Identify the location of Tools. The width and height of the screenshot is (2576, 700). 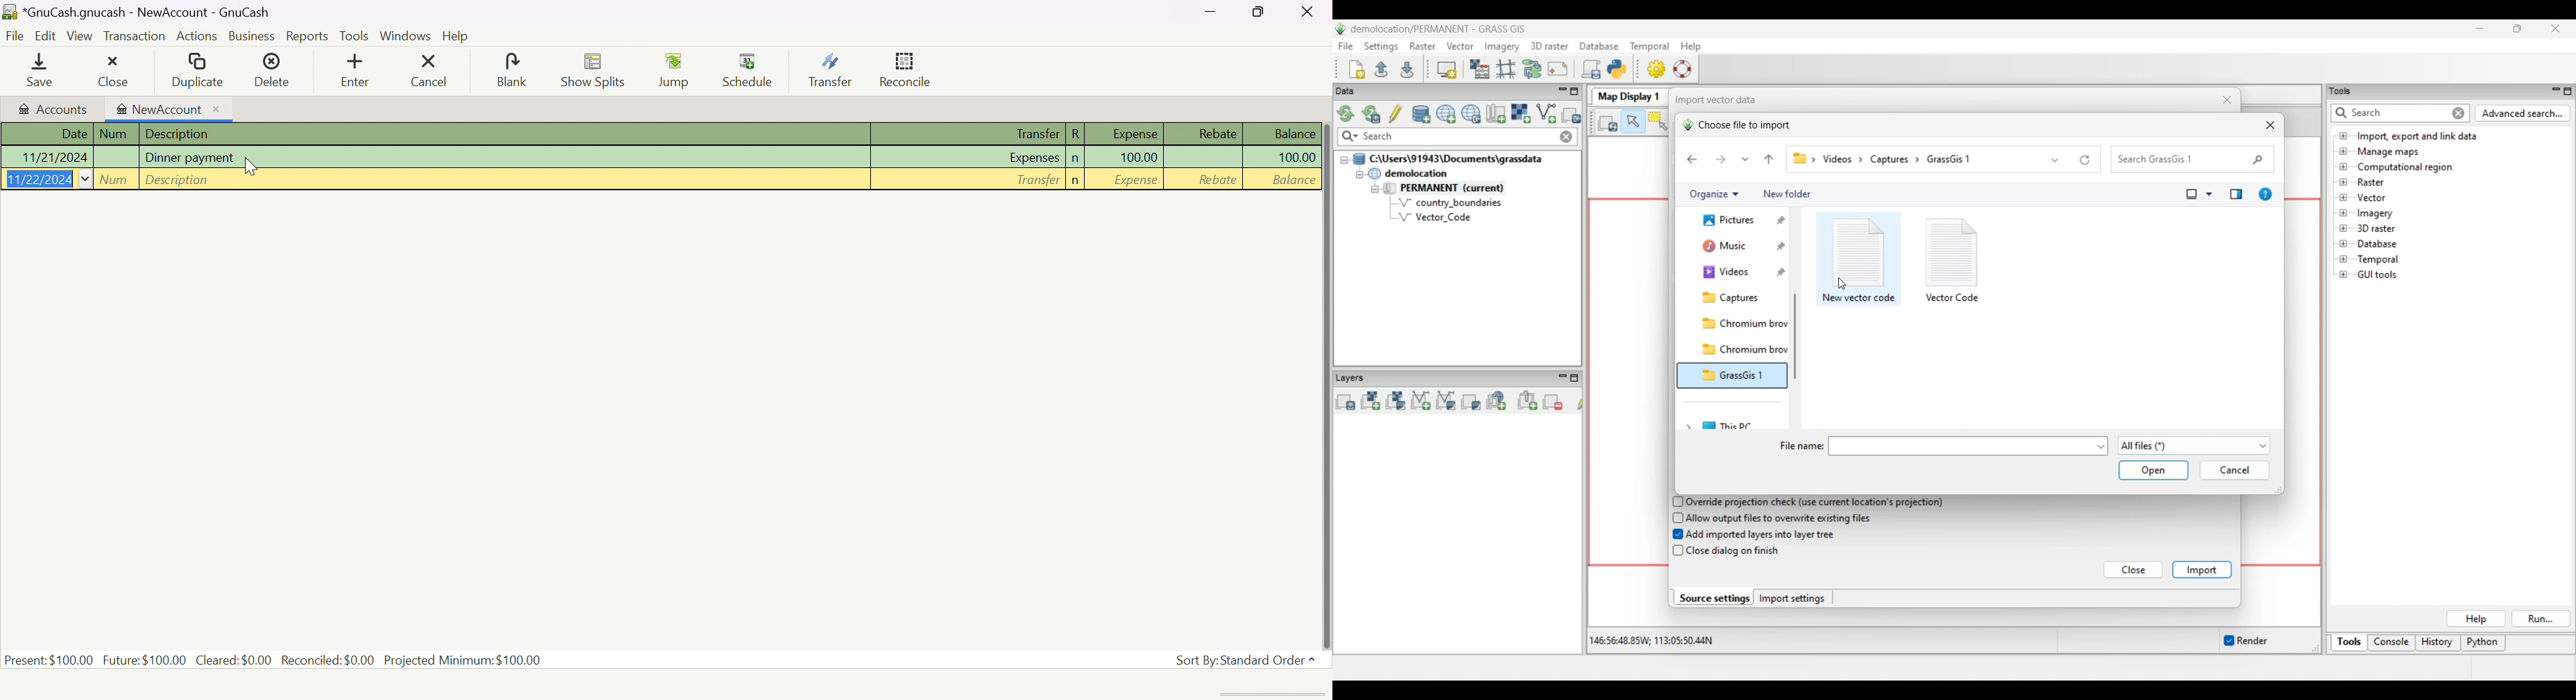
(355, 37).